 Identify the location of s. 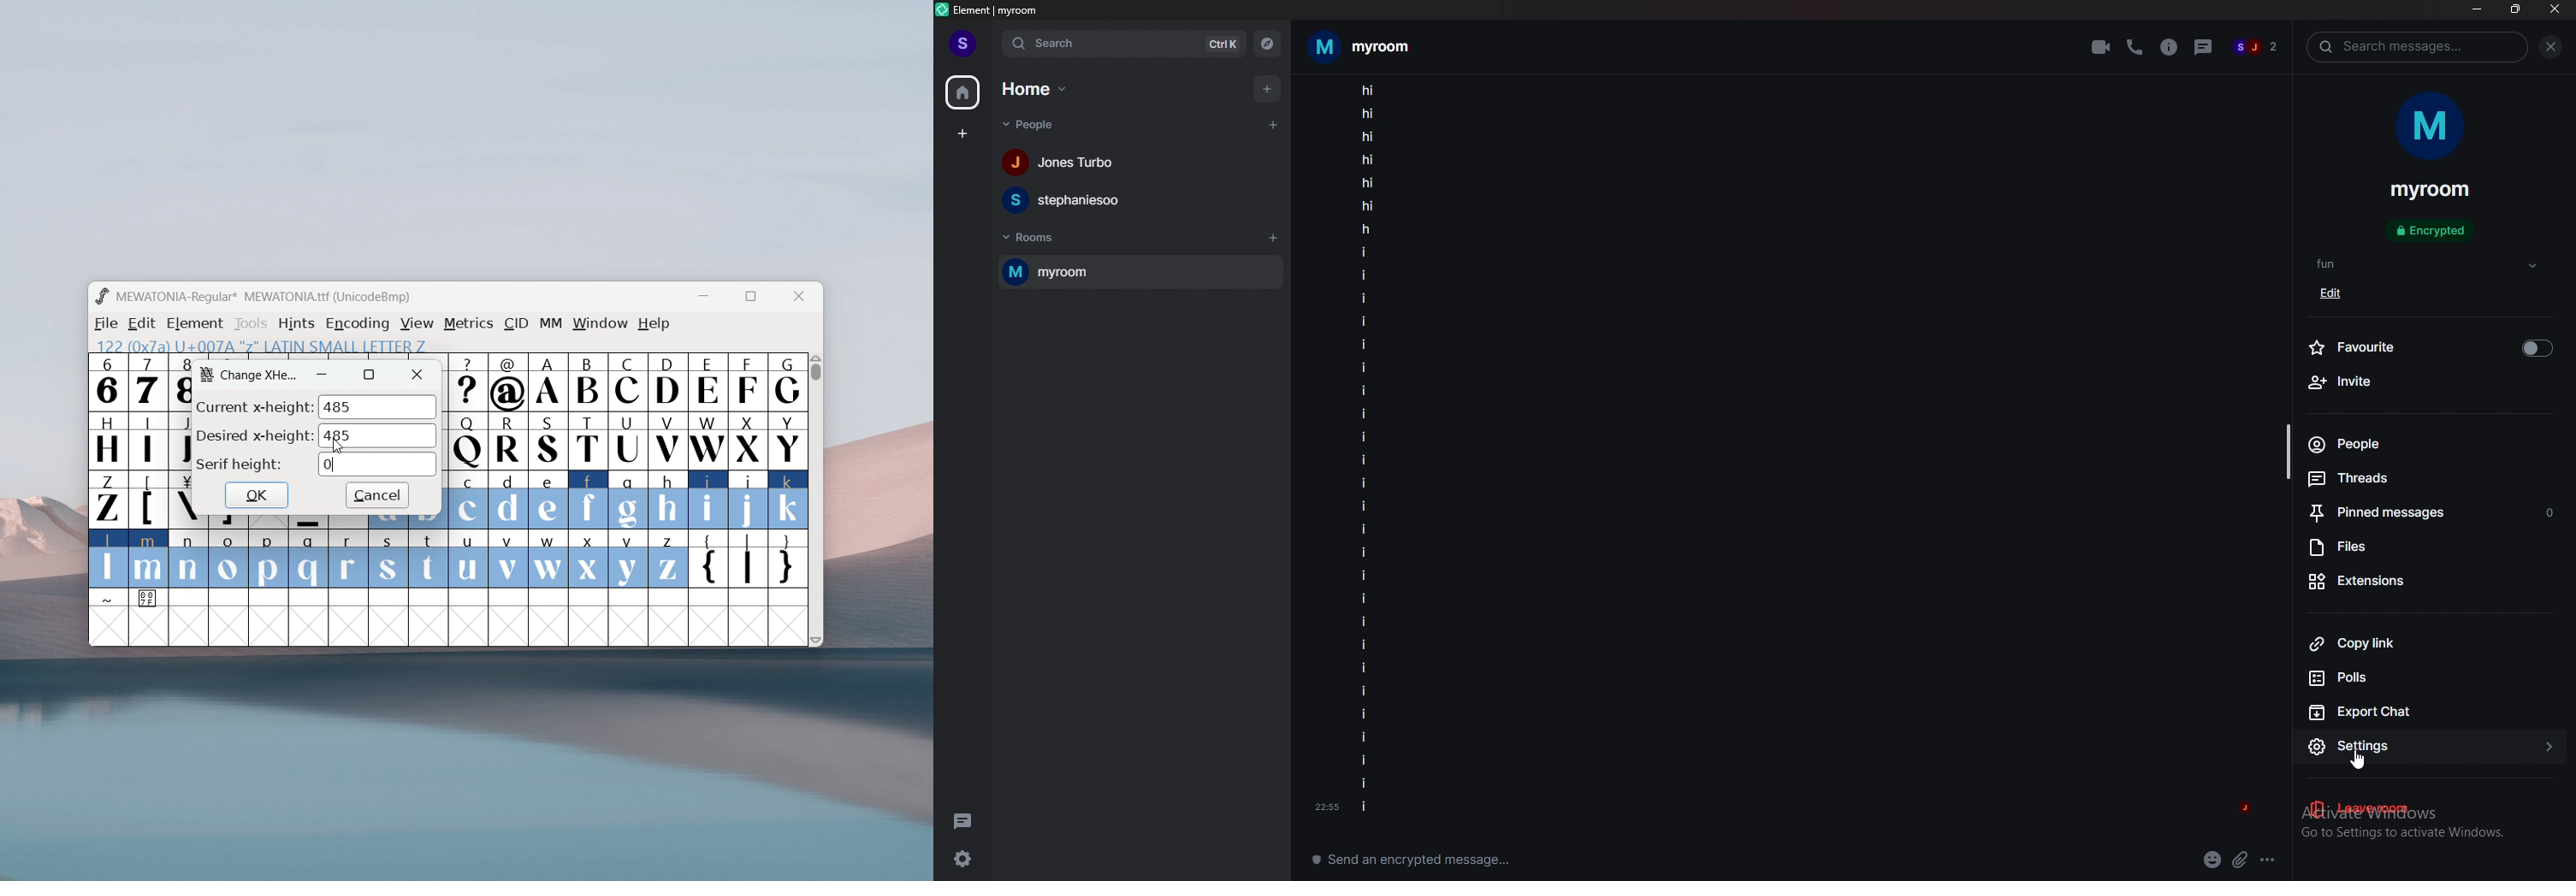
(388, 560).